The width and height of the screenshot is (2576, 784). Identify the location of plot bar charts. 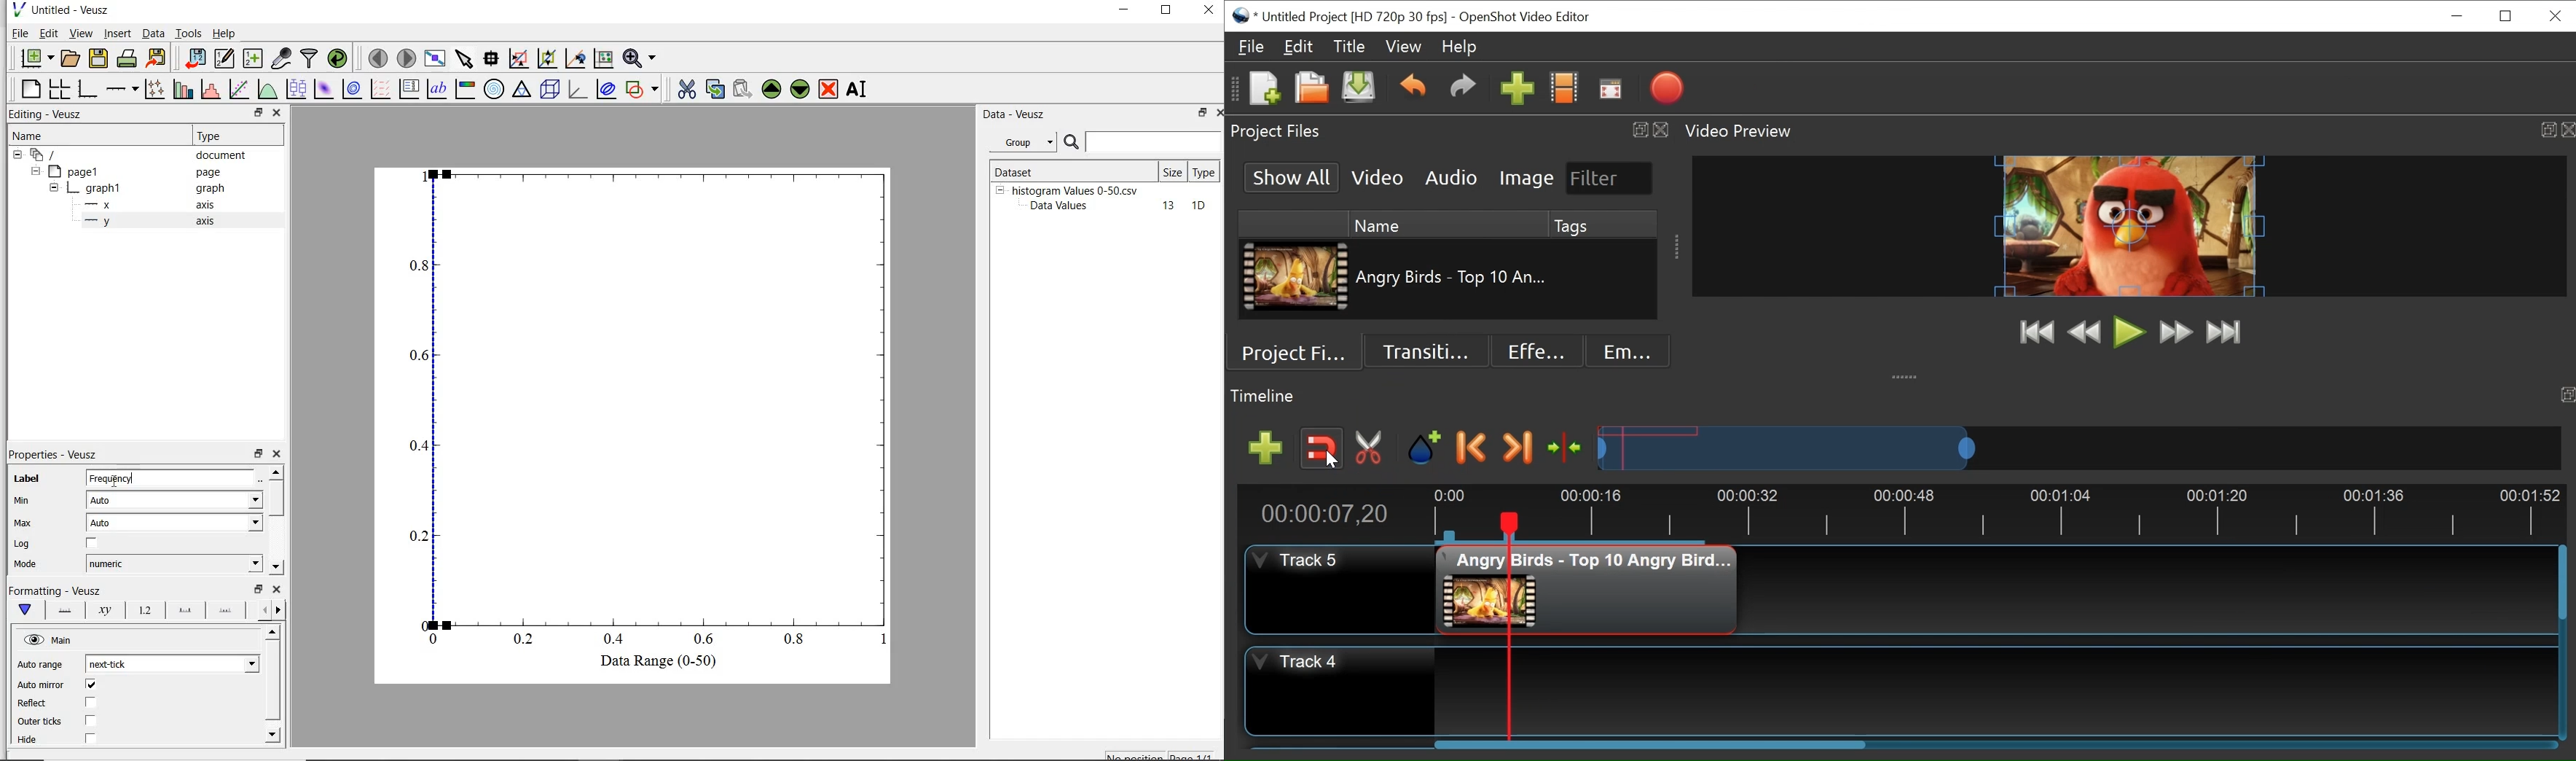
(183, 88).